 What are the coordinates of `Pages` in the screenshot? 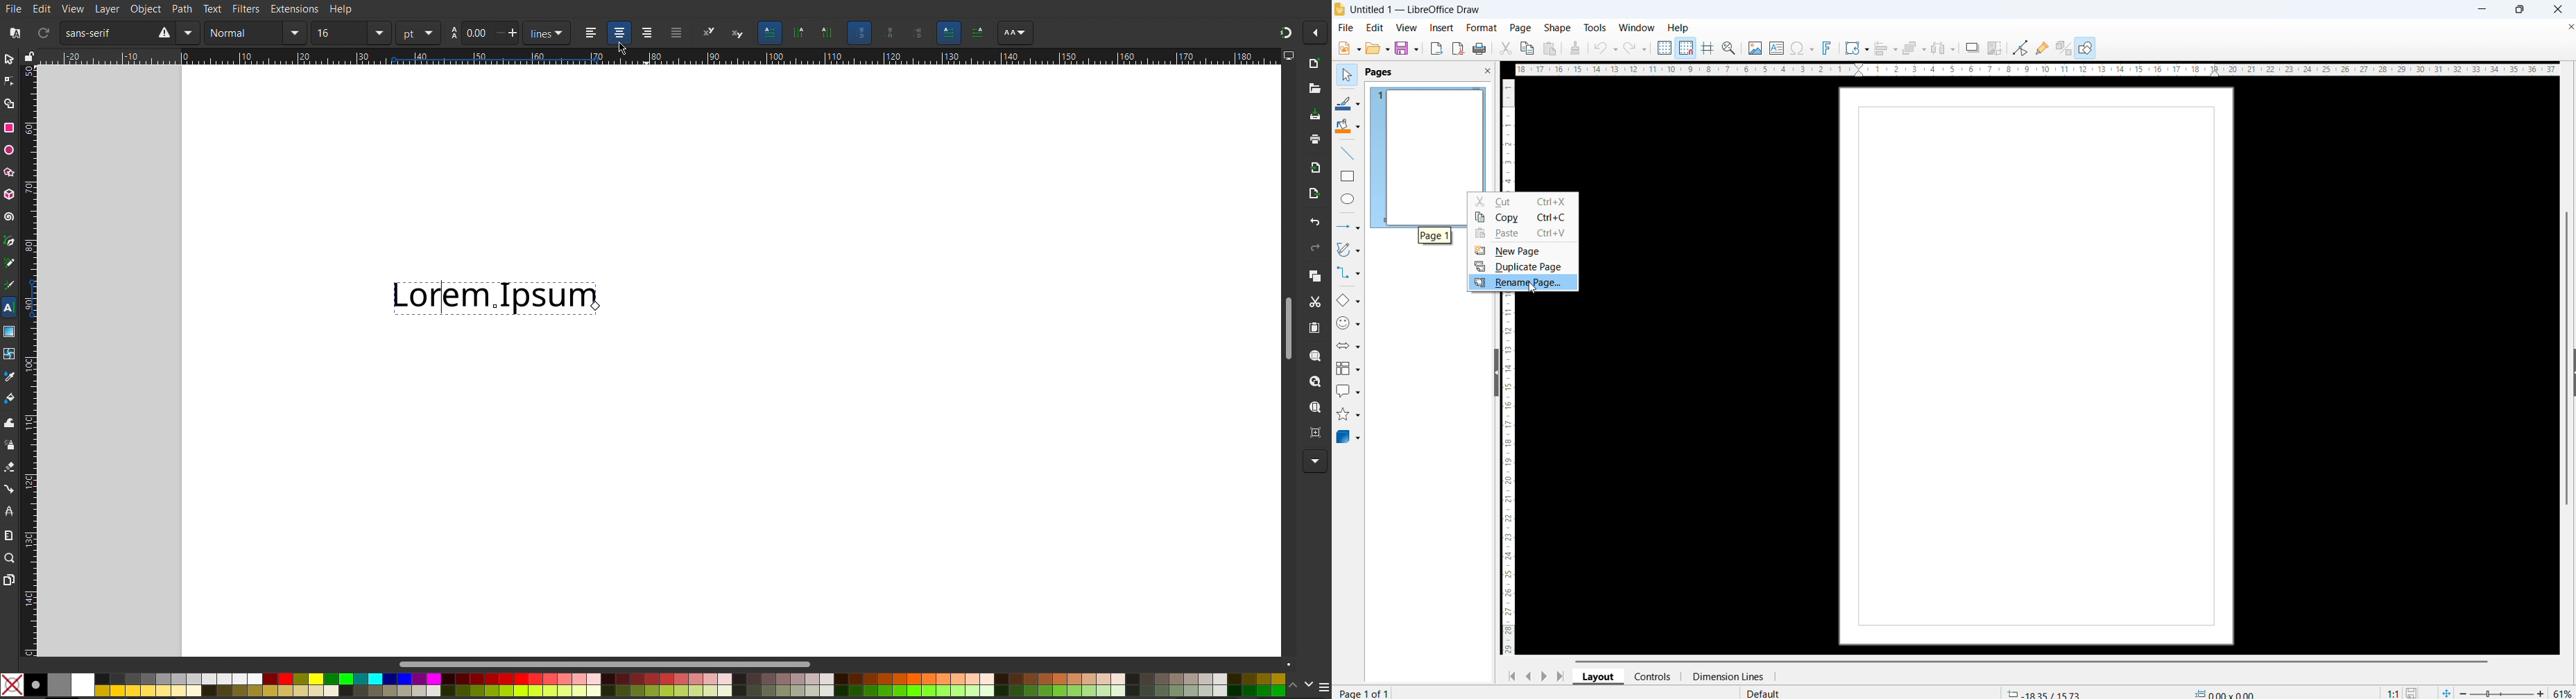 It's located at (9, 580).